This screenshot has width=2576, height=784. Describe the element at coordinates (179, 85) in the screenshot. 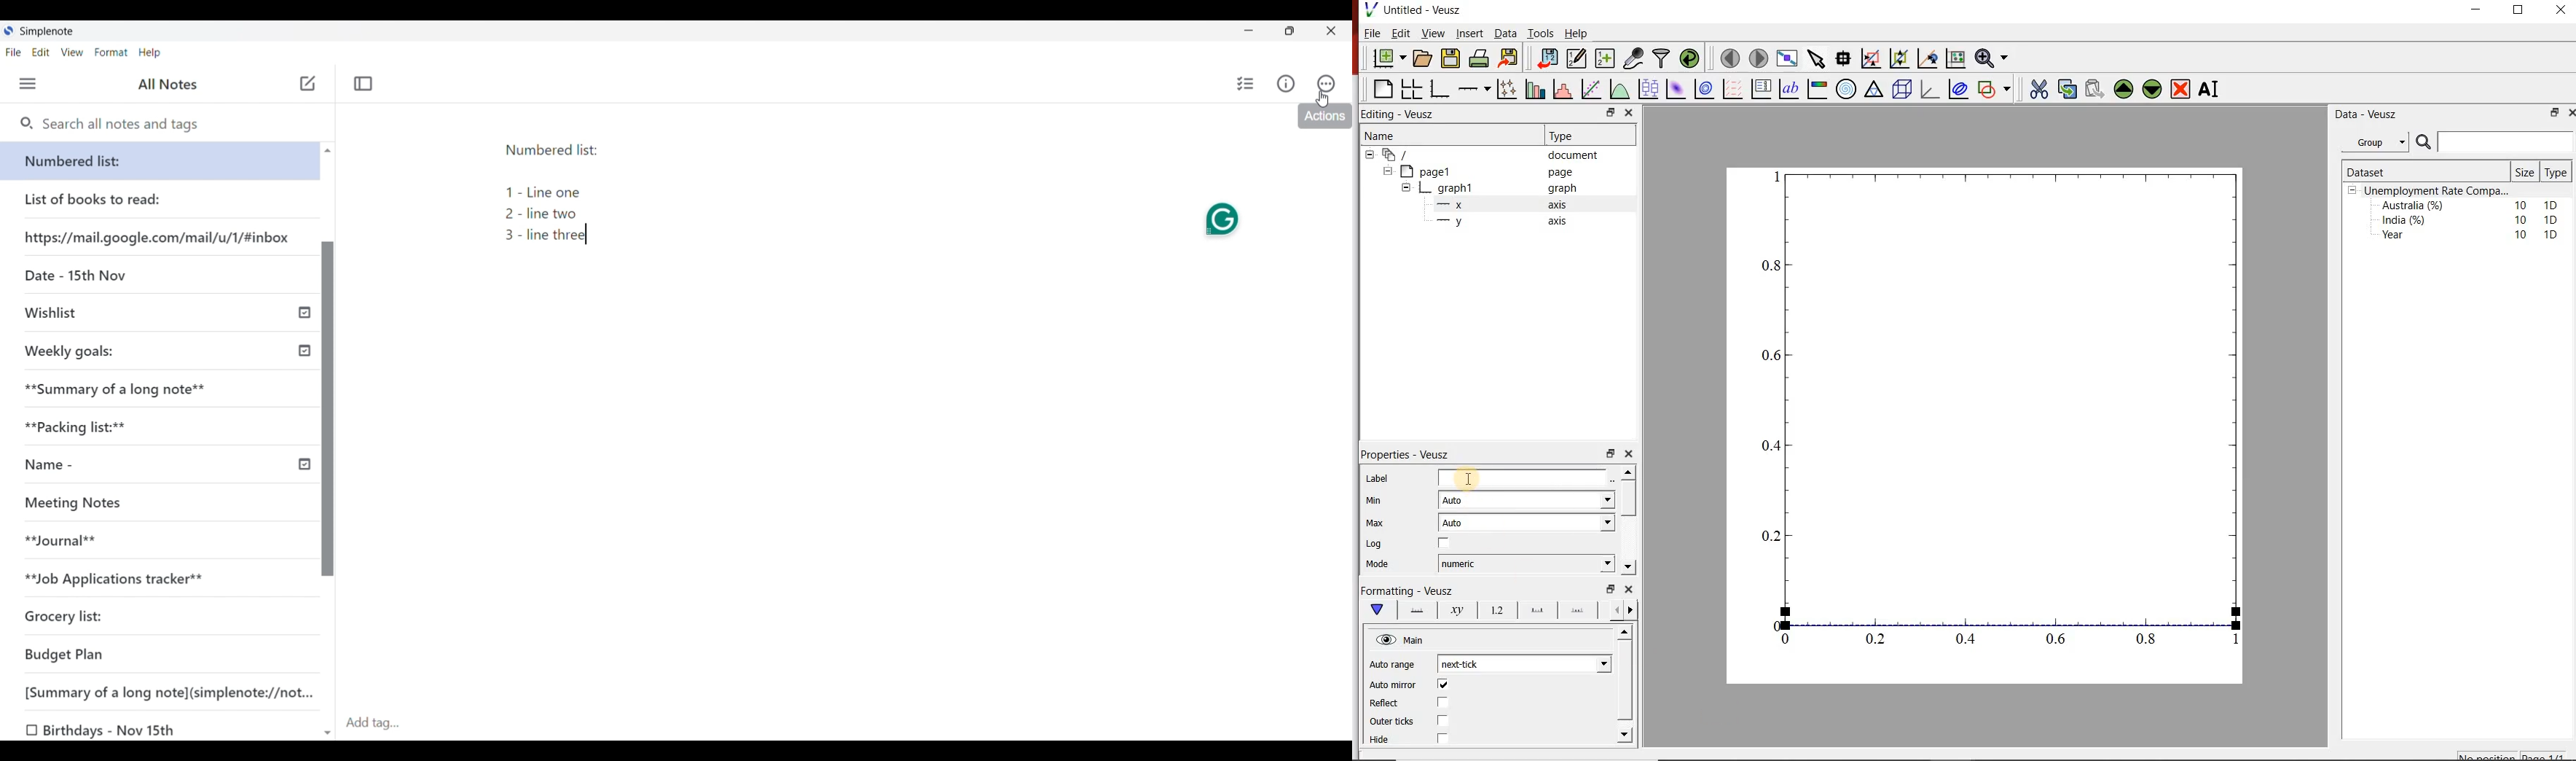

I see `All Notes` at that location.